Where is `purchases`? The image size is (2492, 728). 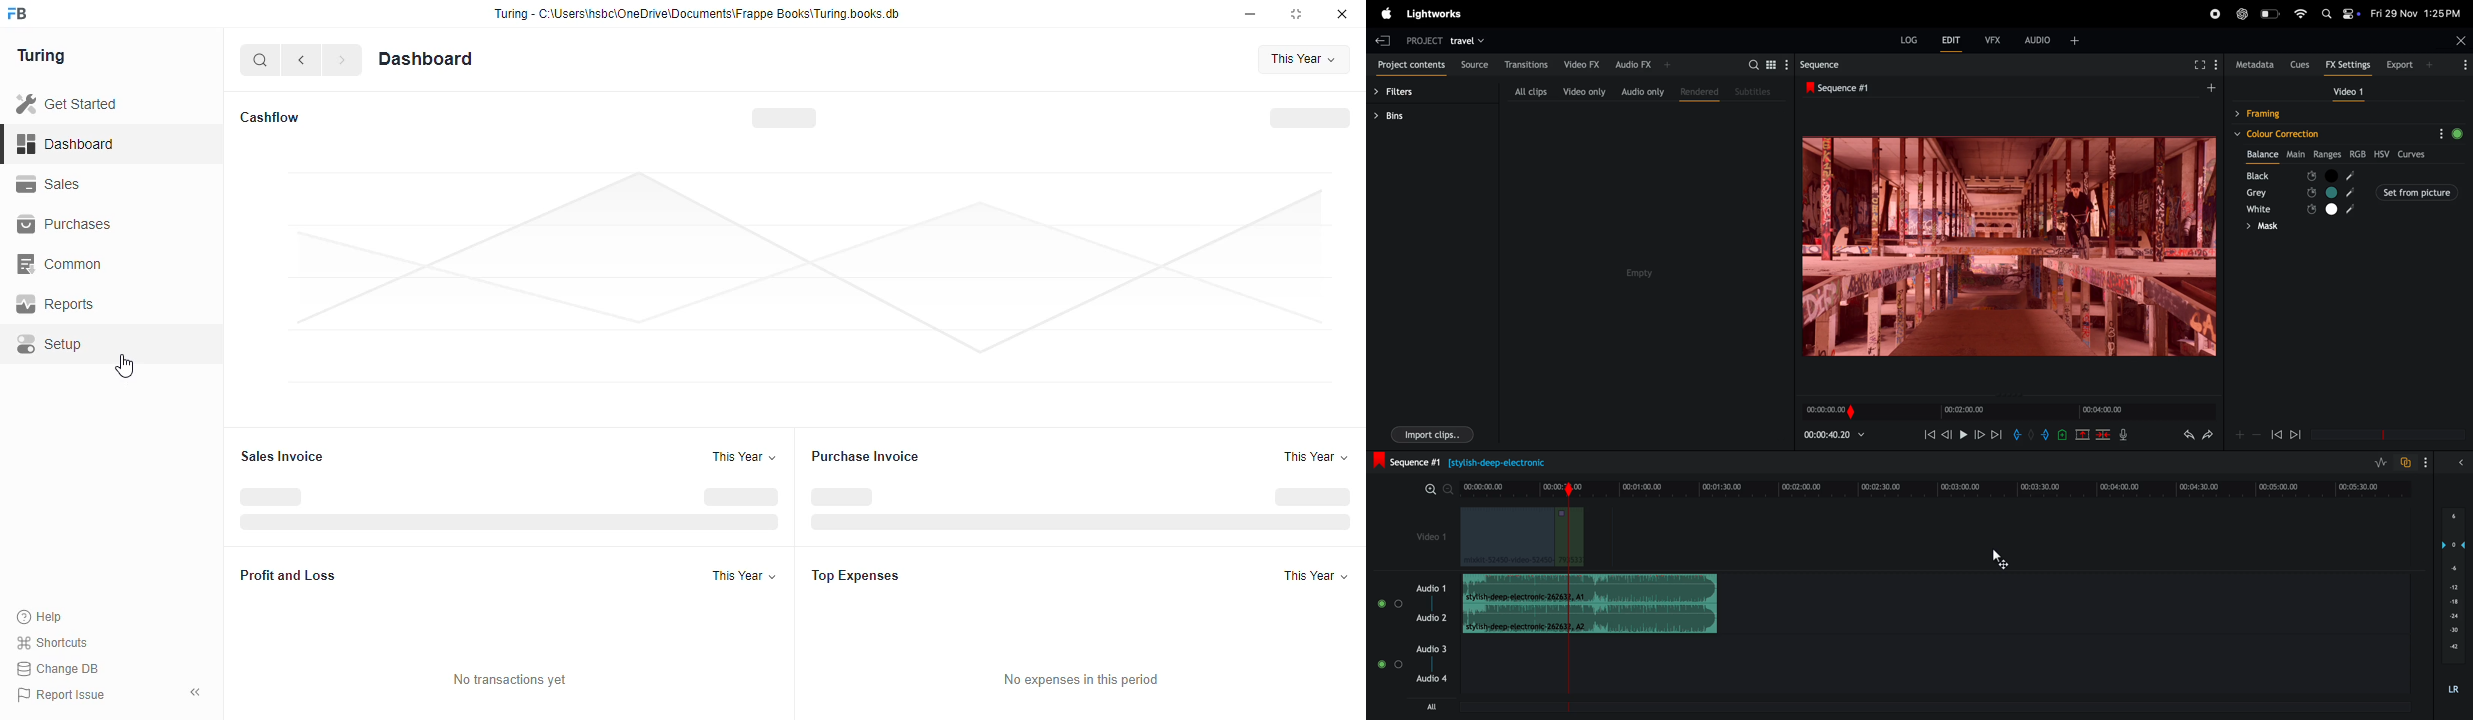
purchases is located at coordinates (64, 224).